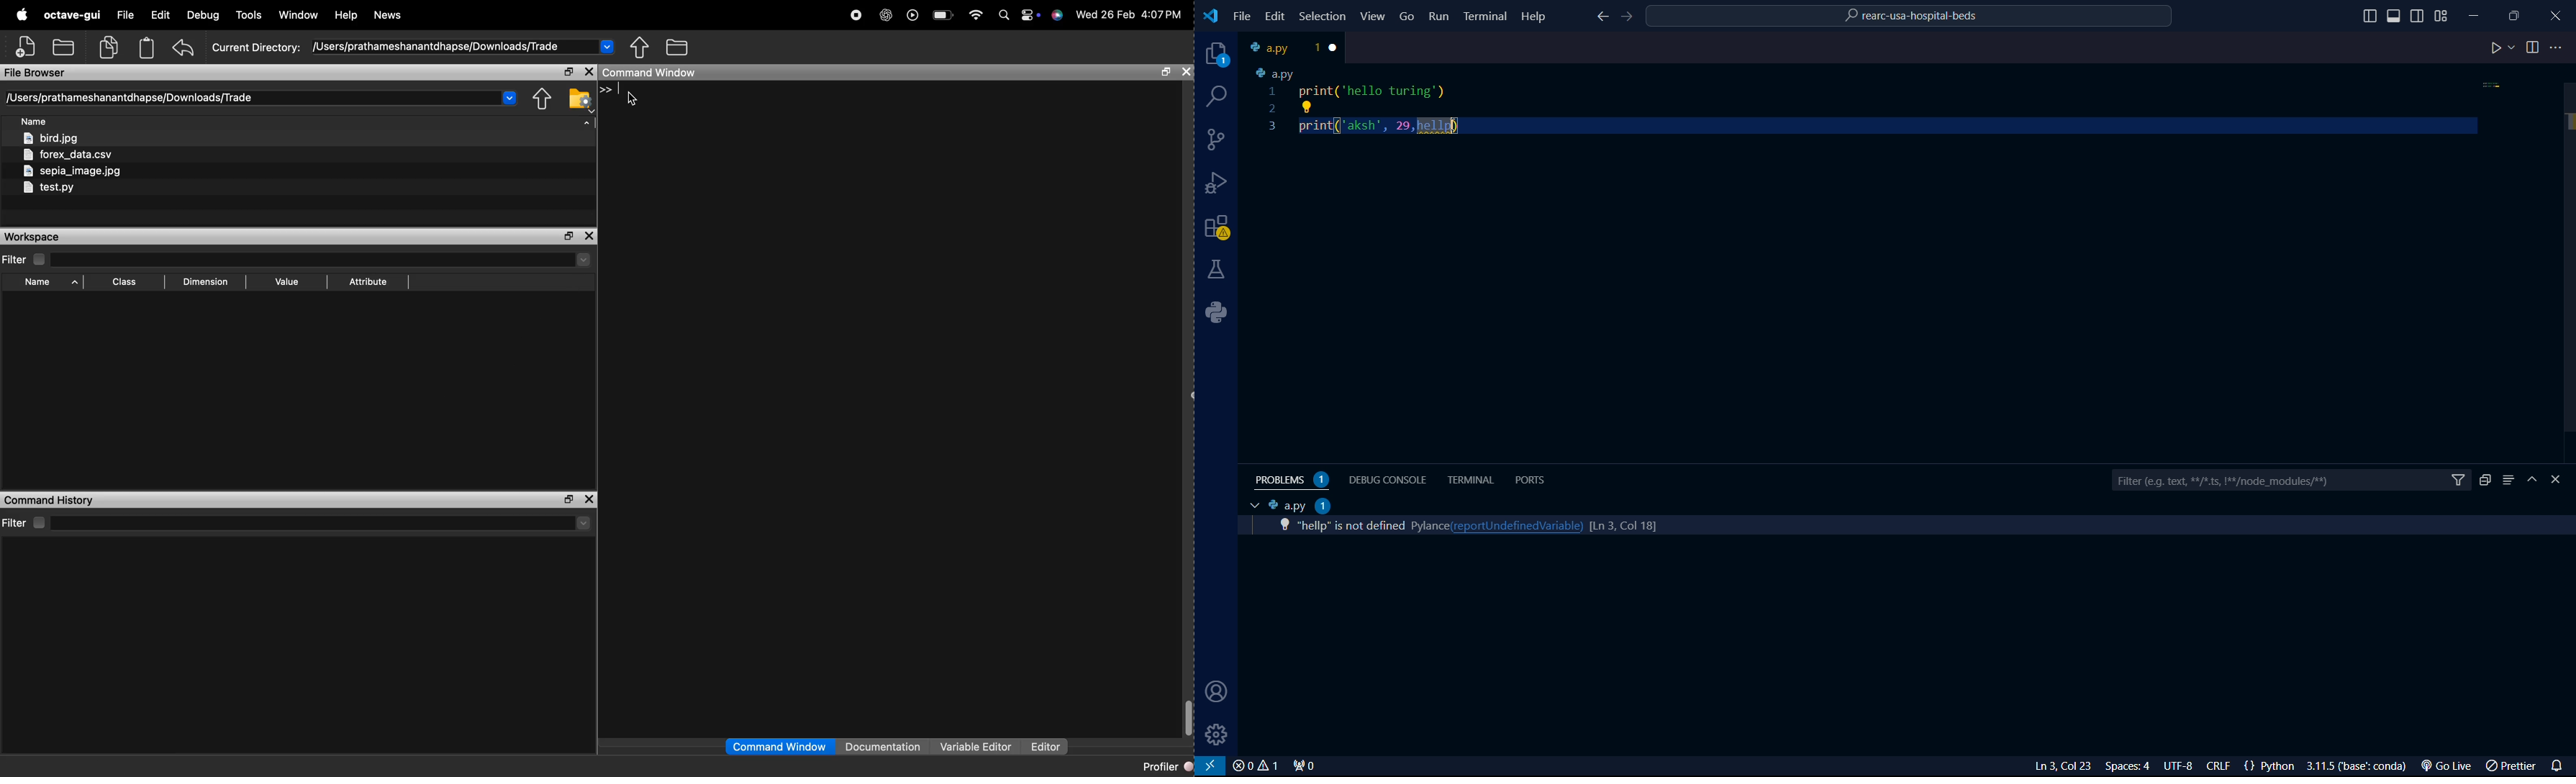 This screenshot has width=2576, height=784. Describe the element at coordinates (1186, 71) in the screenshot. I see `close` at that location.